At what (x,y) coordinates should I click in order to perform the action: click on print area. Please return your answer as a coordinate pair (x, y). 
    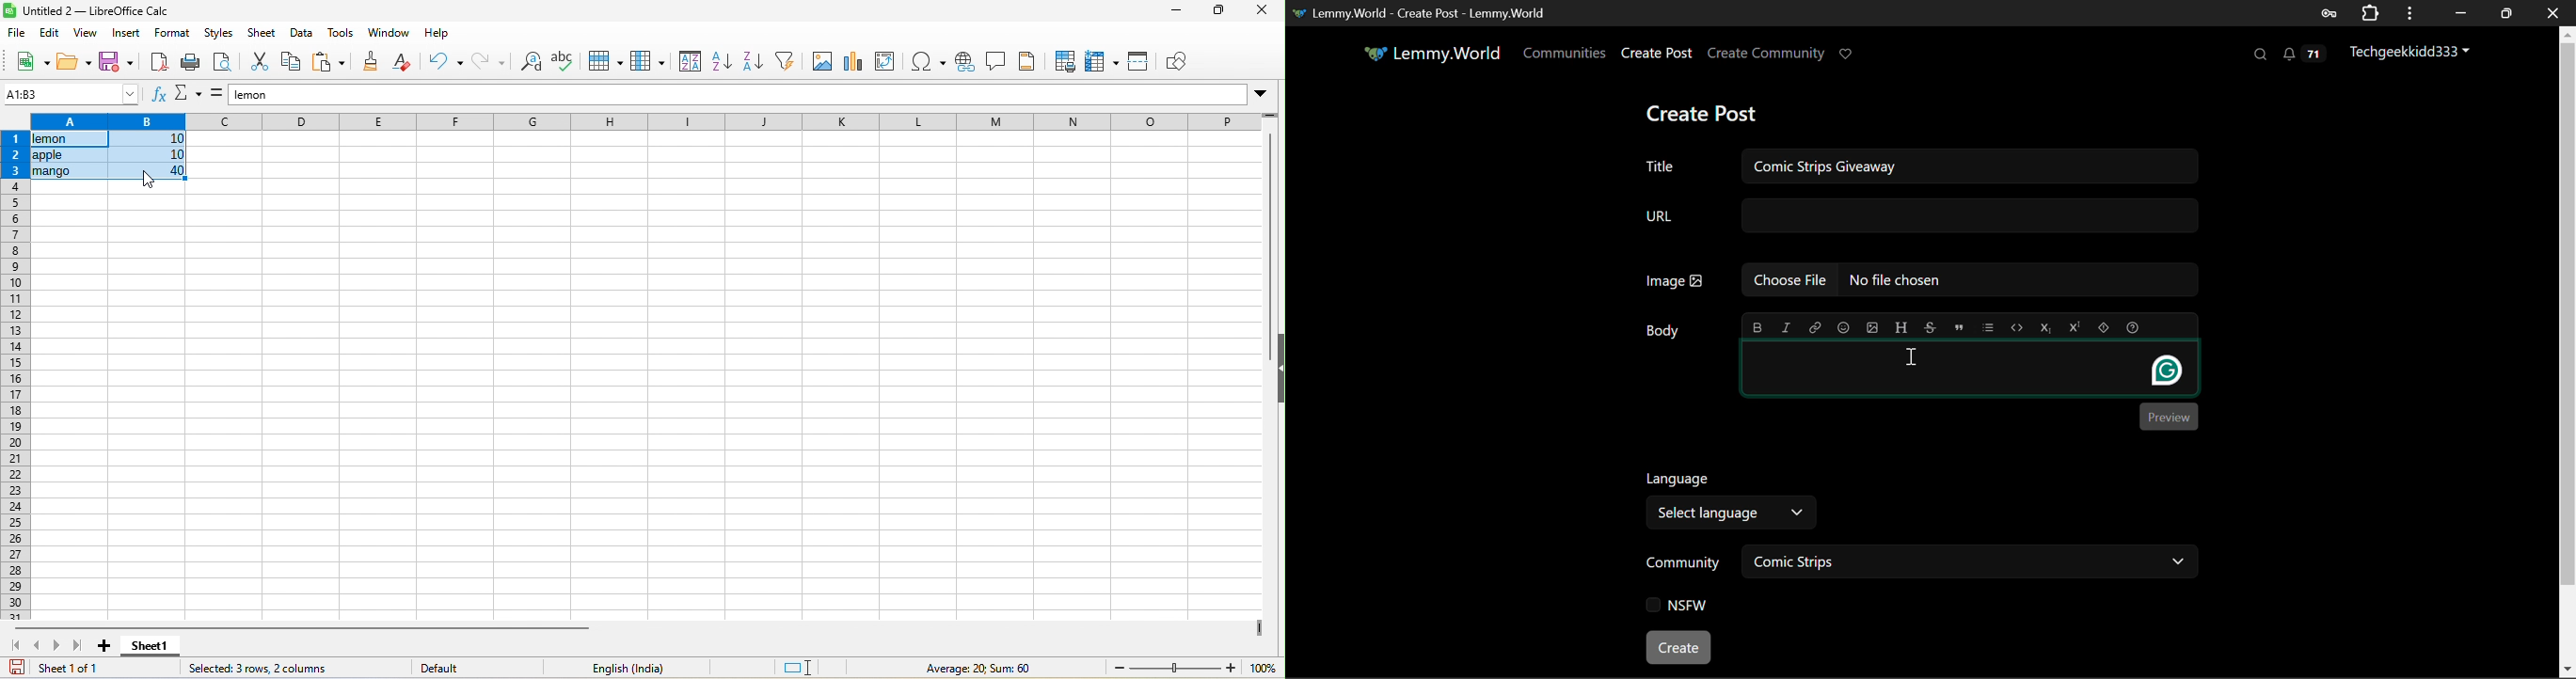
    Looking at the image, I should click on (1065, 62).